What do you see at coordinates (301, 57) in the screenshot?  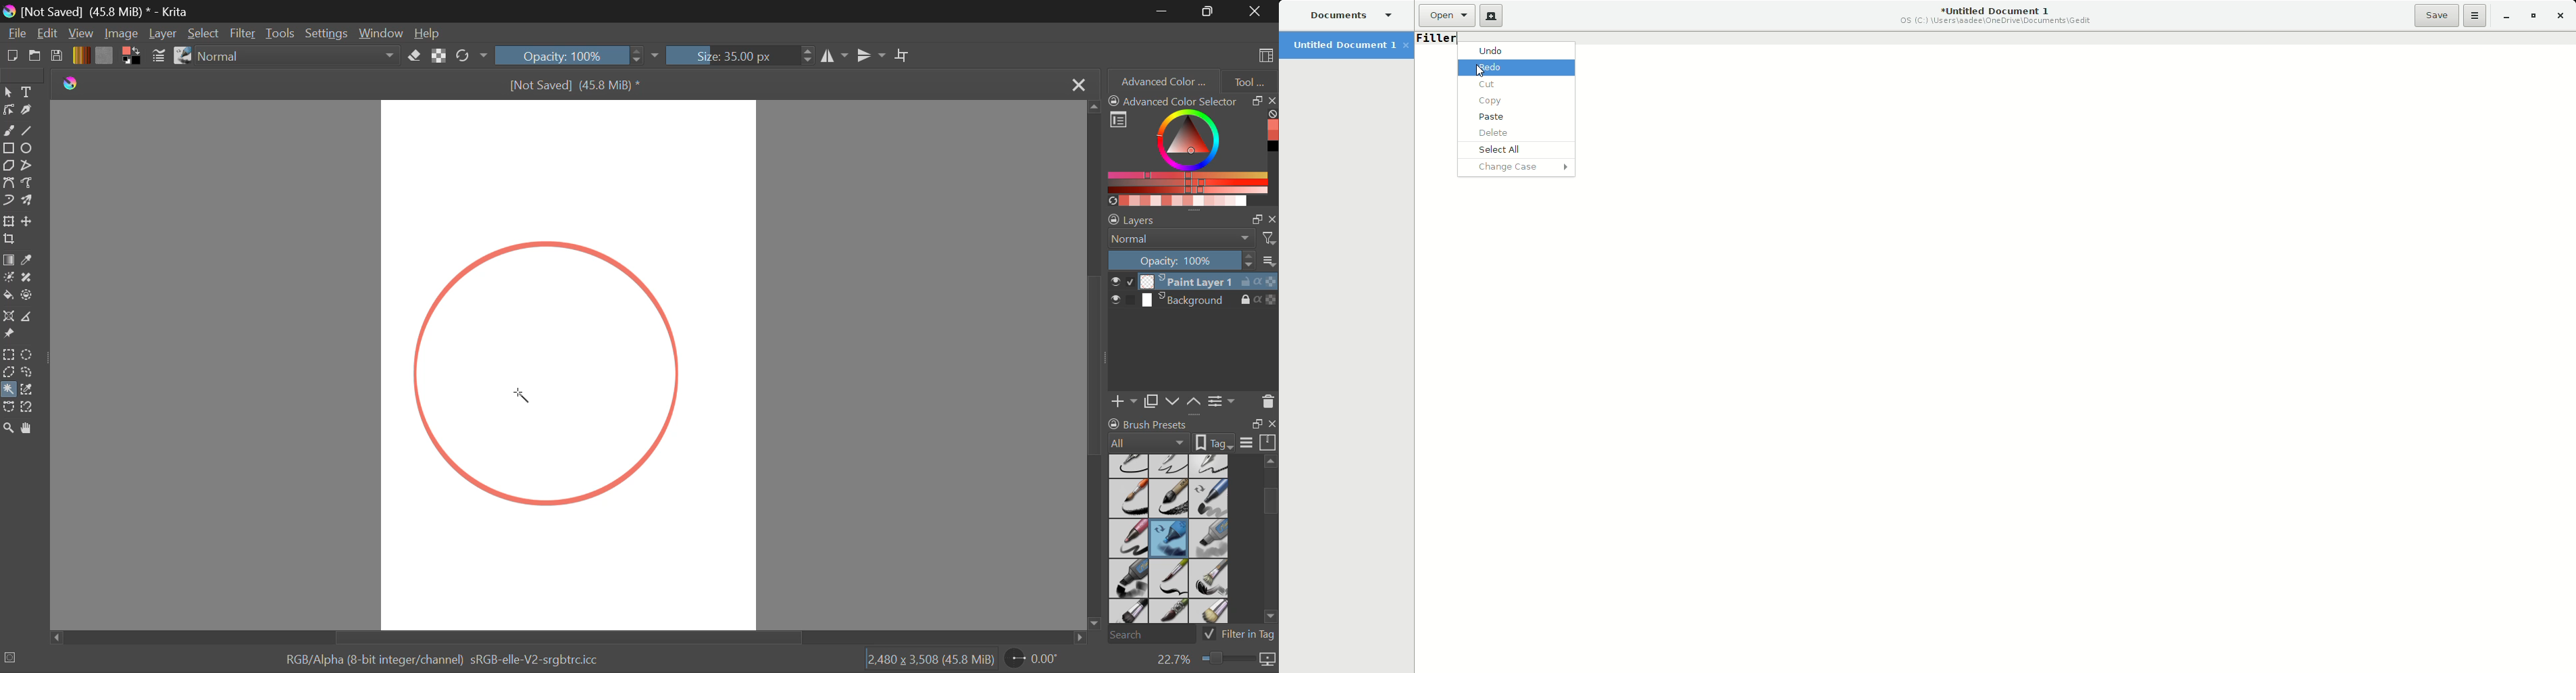 I see `Blending Mode` at bounding box center [301, 57].